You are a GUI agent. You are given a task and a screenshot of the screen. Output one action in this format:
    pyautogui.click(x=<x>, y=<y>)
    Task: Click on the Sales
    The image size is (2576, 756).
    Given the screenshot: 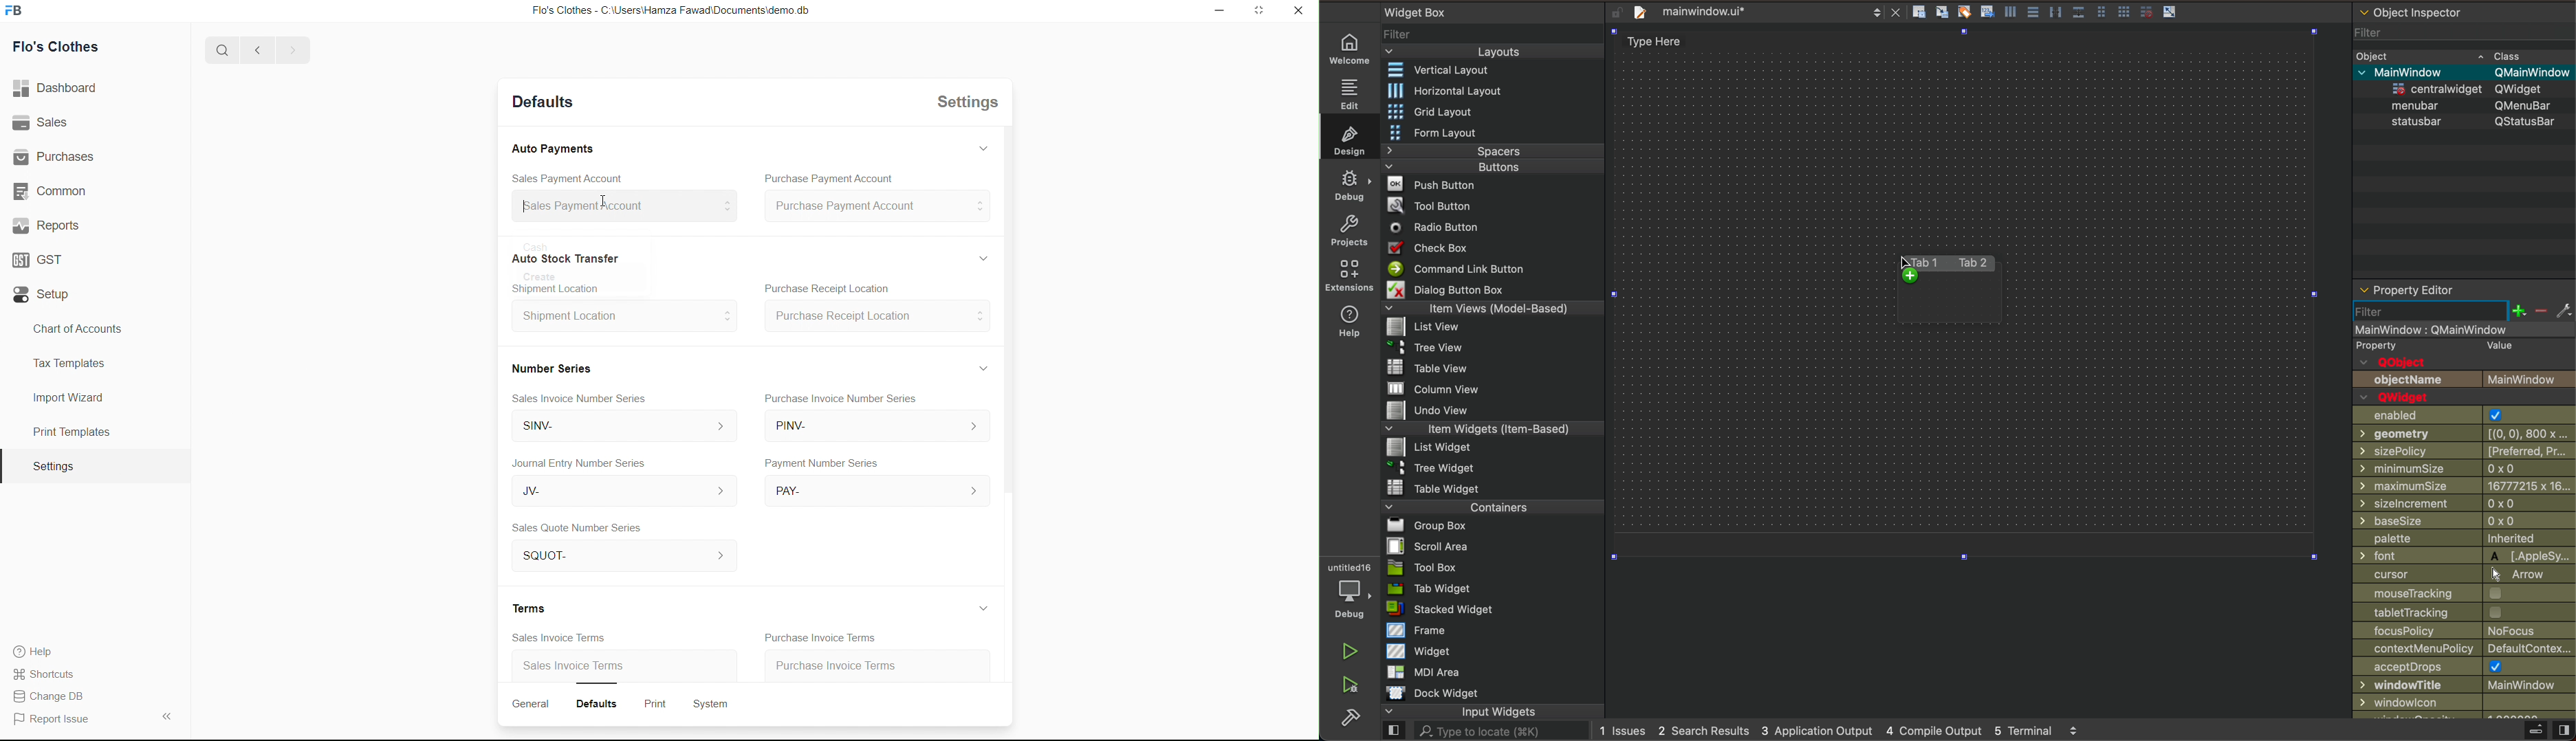 What is the action you would take?
    pyautogui.click(x=43, y=123)
    